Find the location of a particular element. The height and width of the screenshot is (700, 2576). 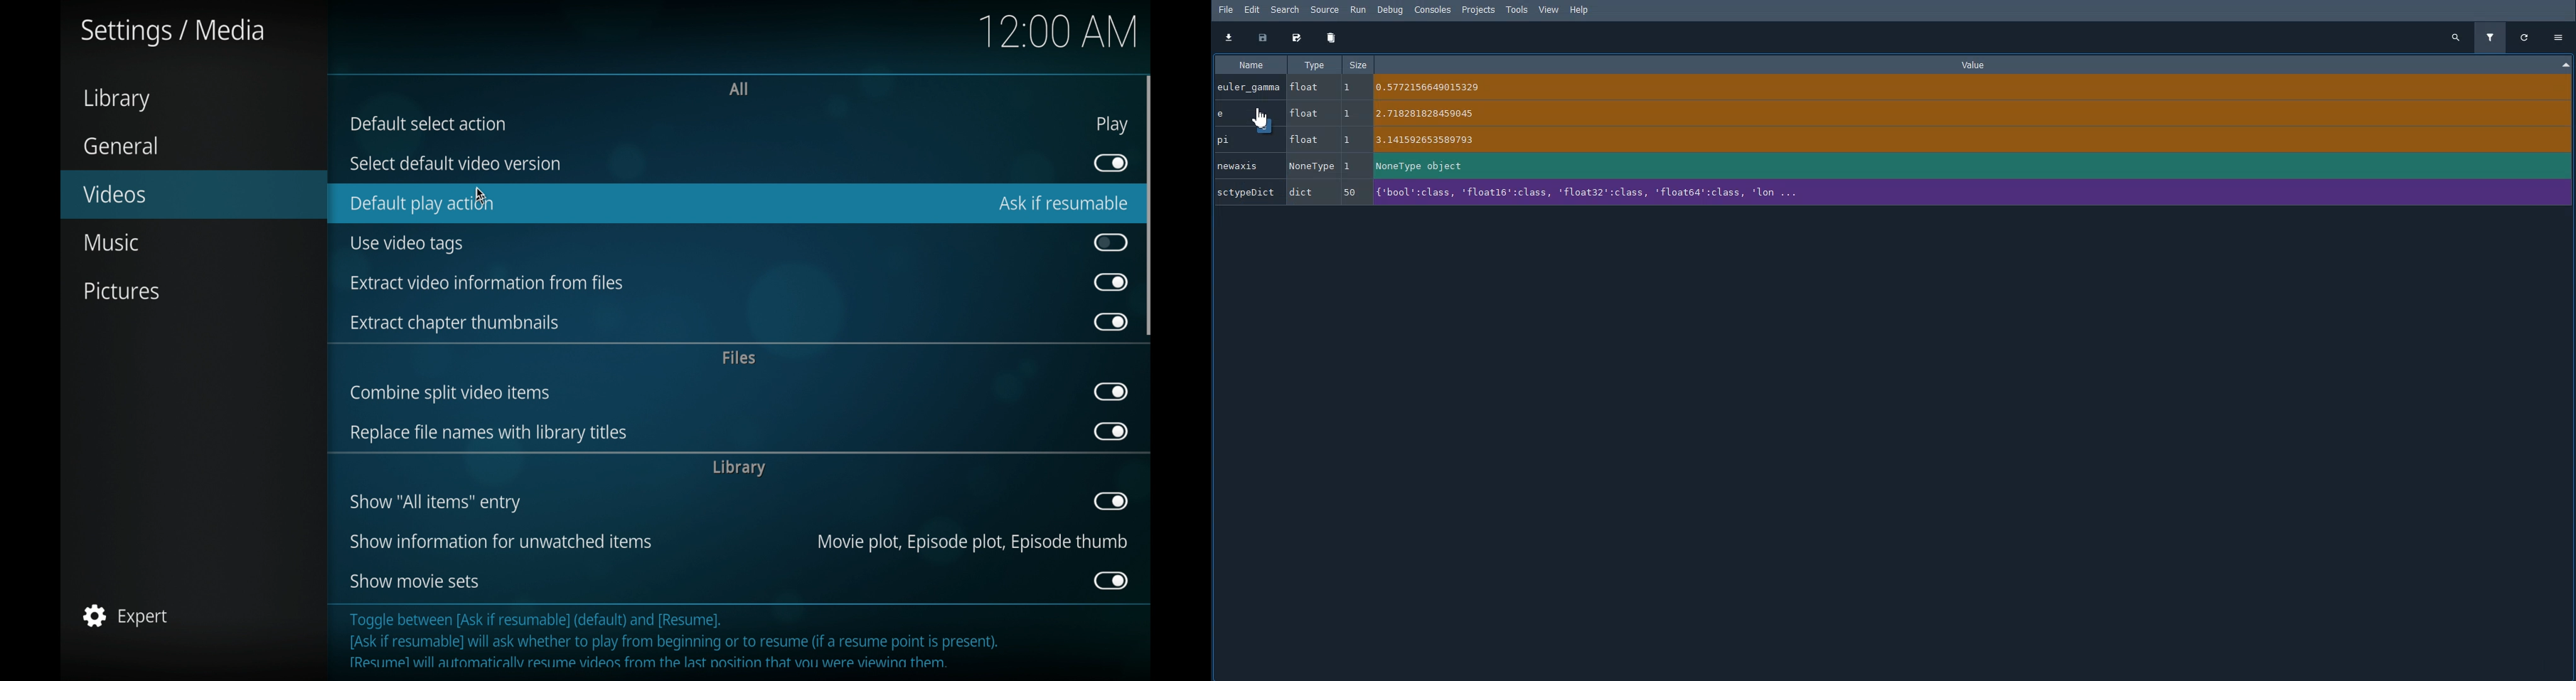

Save data is located at coordinates (1263, 38).